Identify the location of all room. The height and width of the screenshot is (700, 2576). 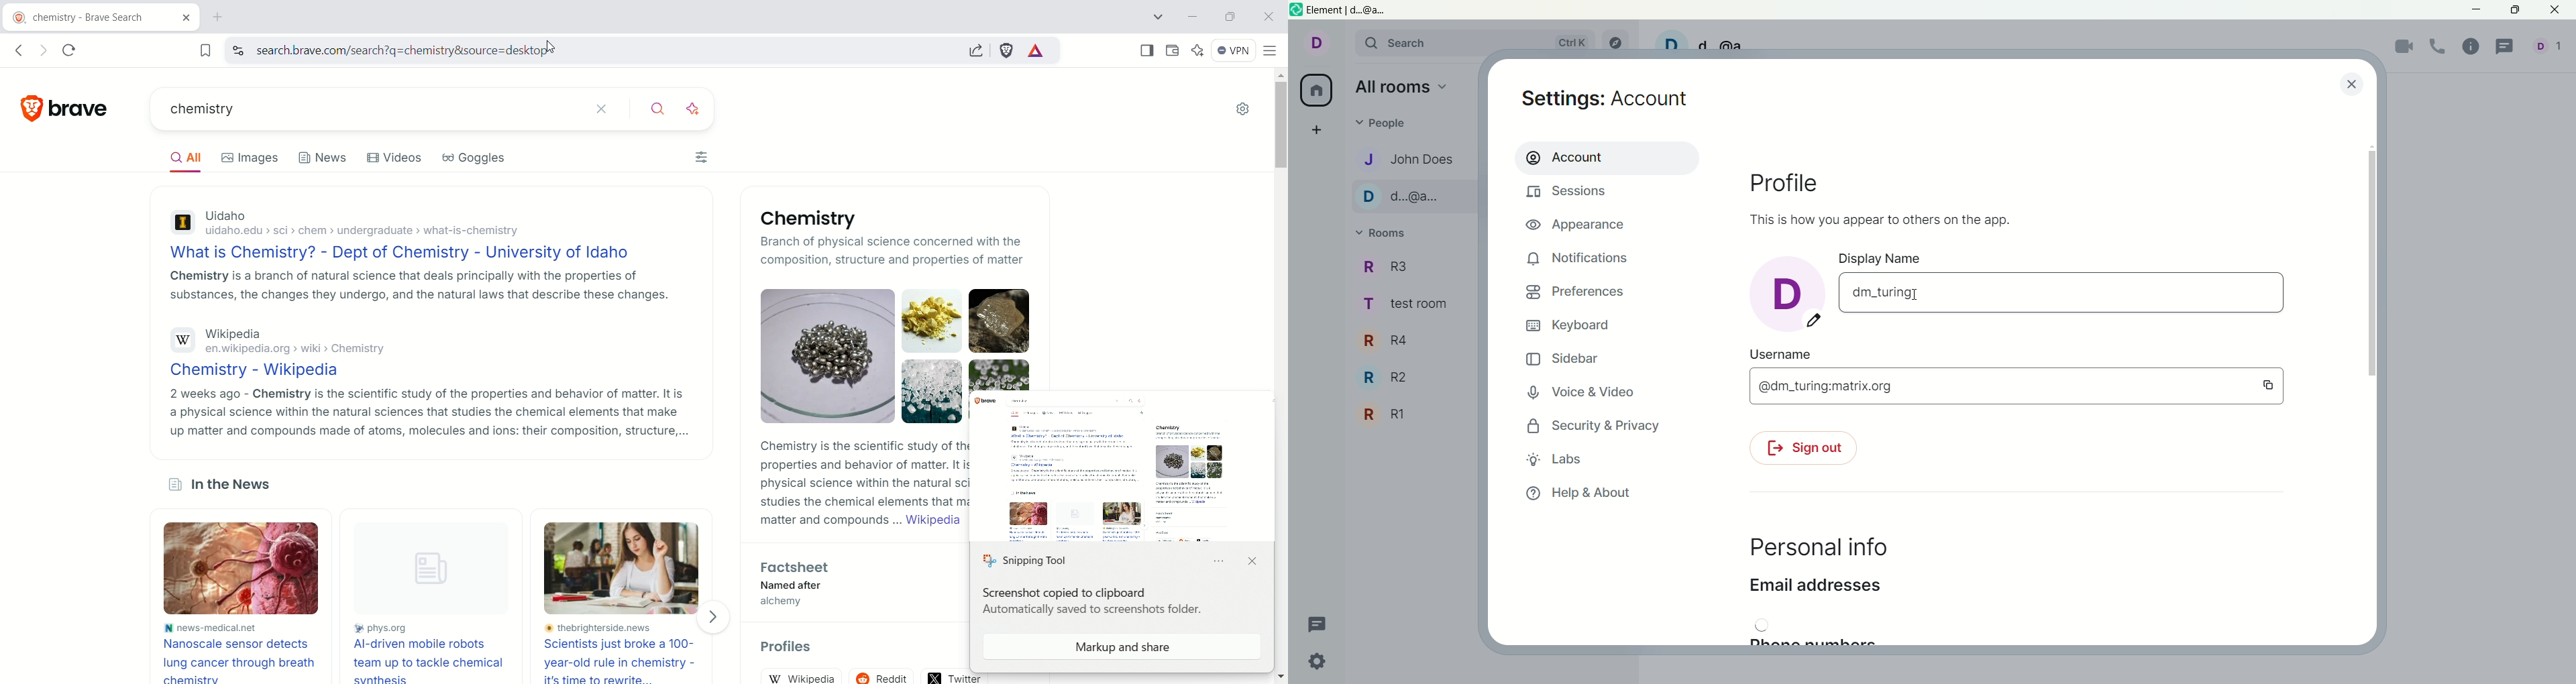
(1314, 91).